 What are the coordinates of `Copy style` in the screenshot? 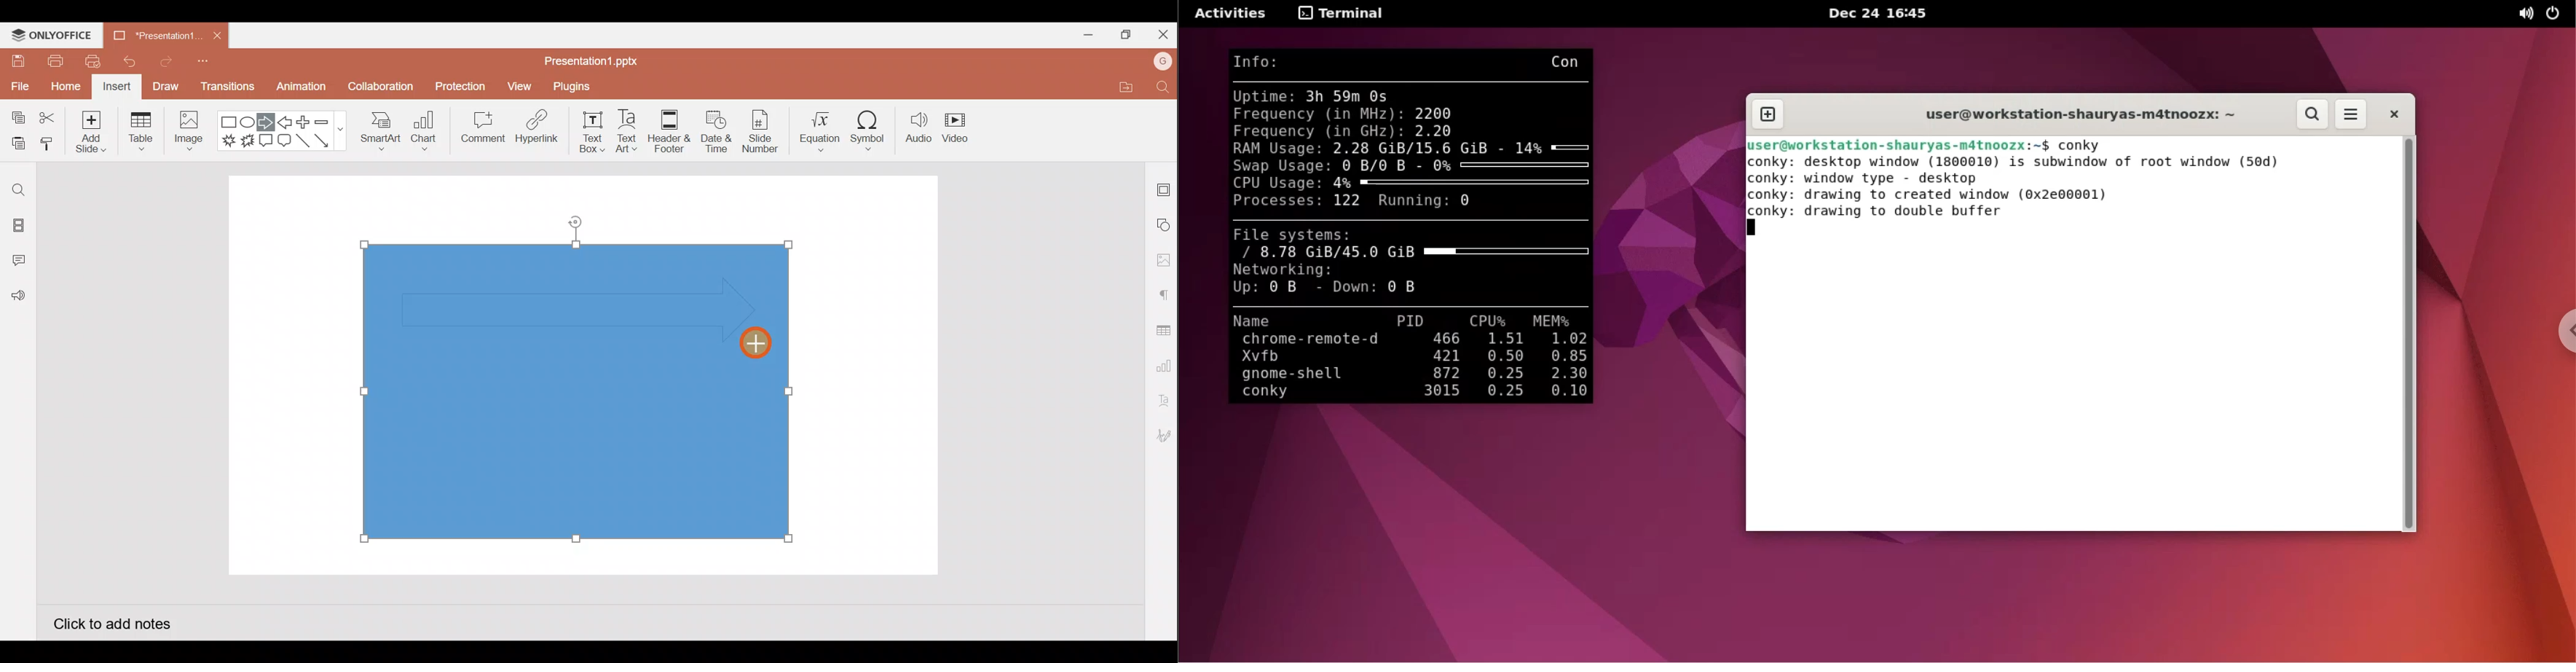 It's located at (48, 145).